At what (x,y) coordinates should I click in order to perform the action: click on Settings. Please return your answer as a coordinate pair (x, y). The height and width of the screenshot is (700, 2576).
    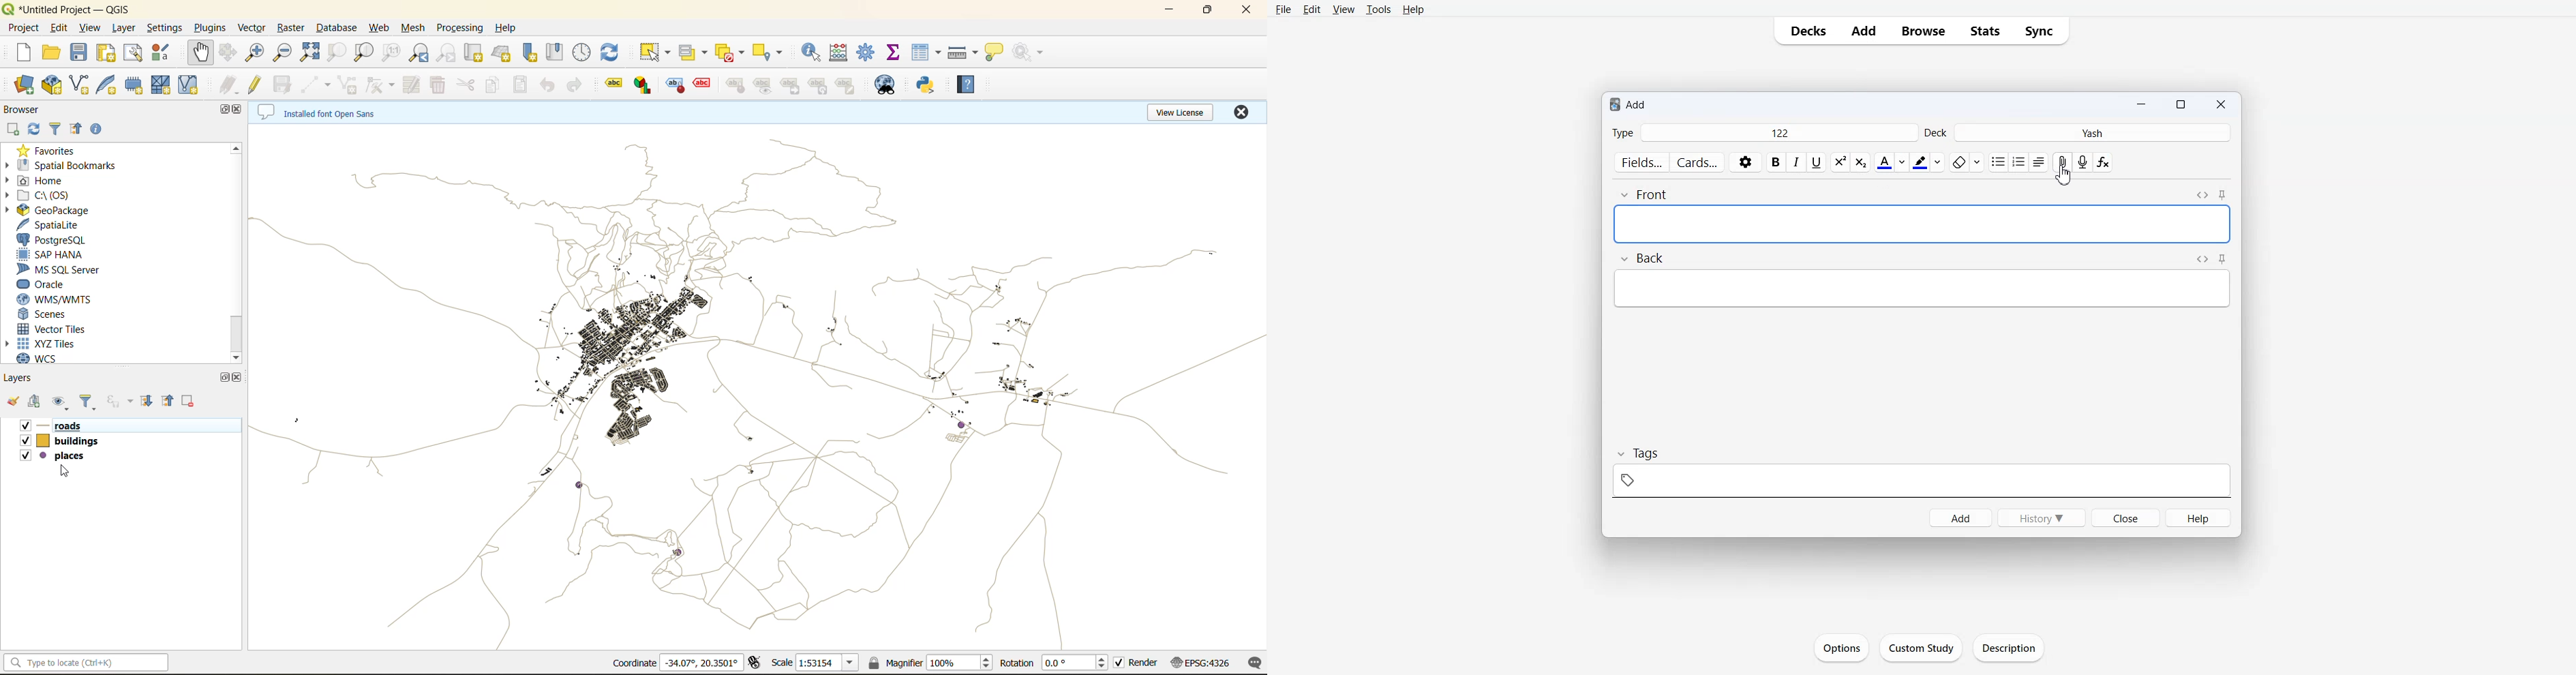
    Looking at the image, I should click on (1746, 163).